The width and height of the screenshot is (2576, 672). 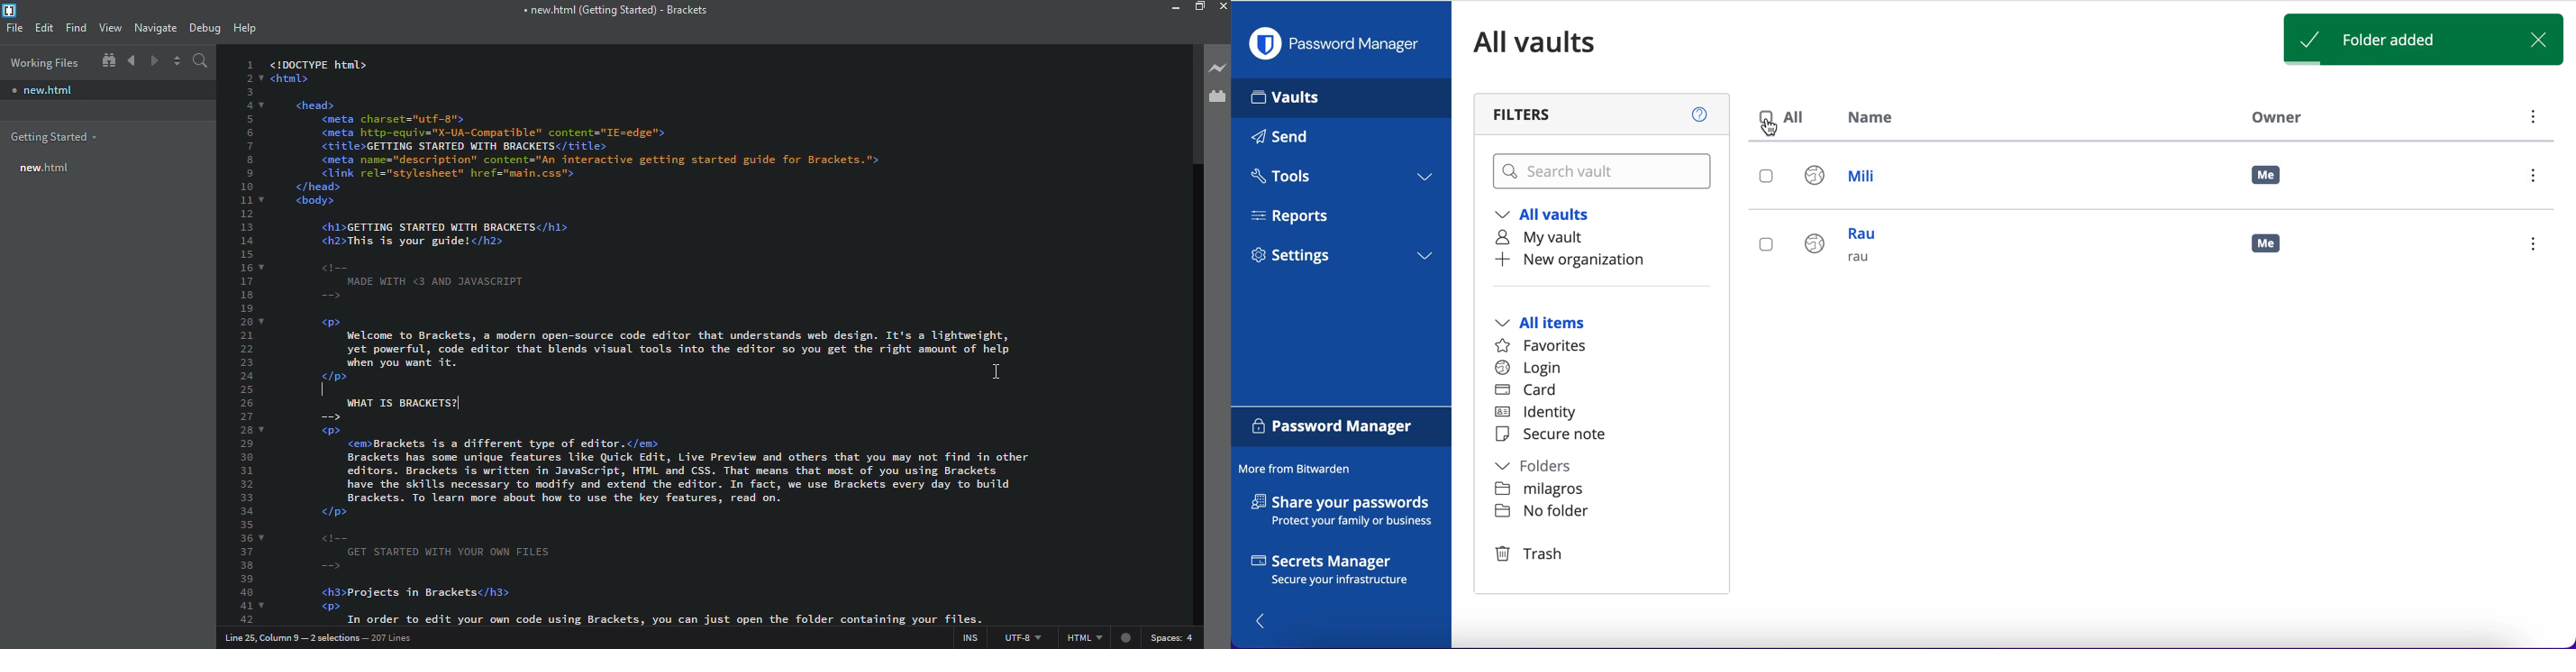 What do you see at coordinates (201, 61) in the screenshot?
I see `search` at bounding box center [201, 61].